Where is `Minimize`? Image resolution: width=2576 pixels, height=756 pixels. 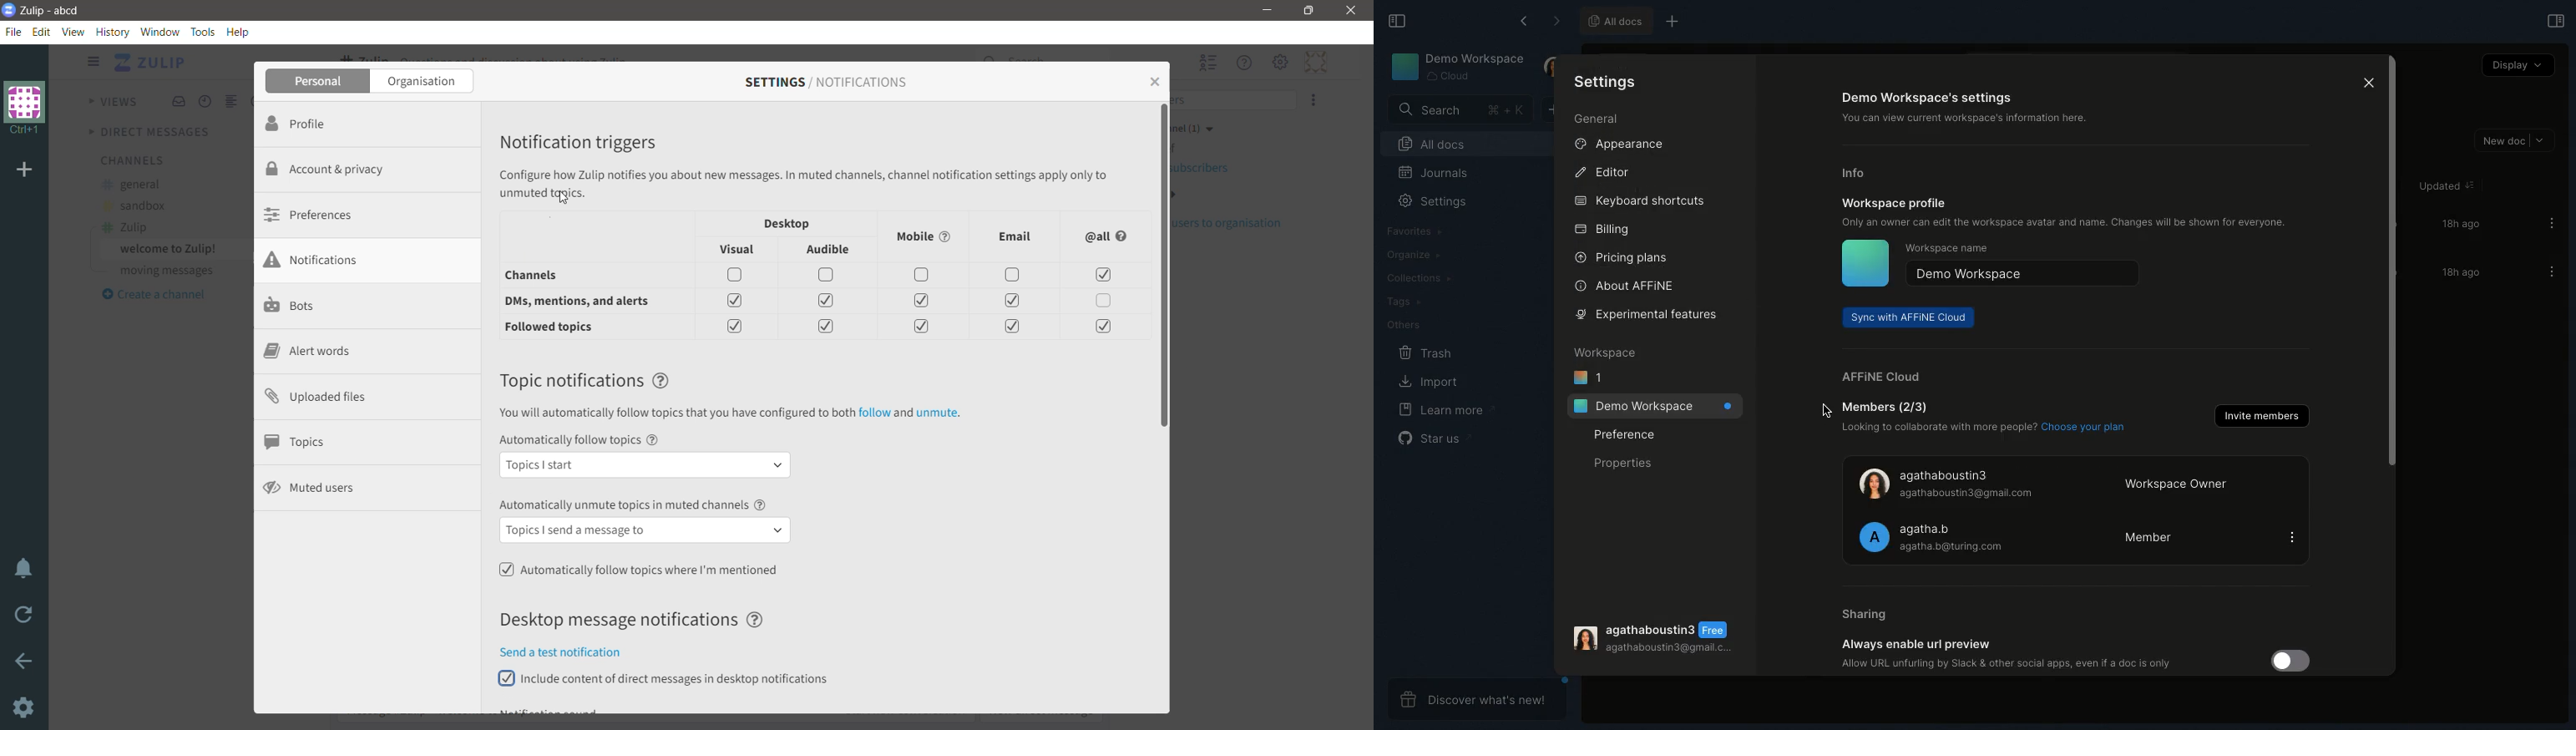 Minimize is located at coordinates (1266, 11).